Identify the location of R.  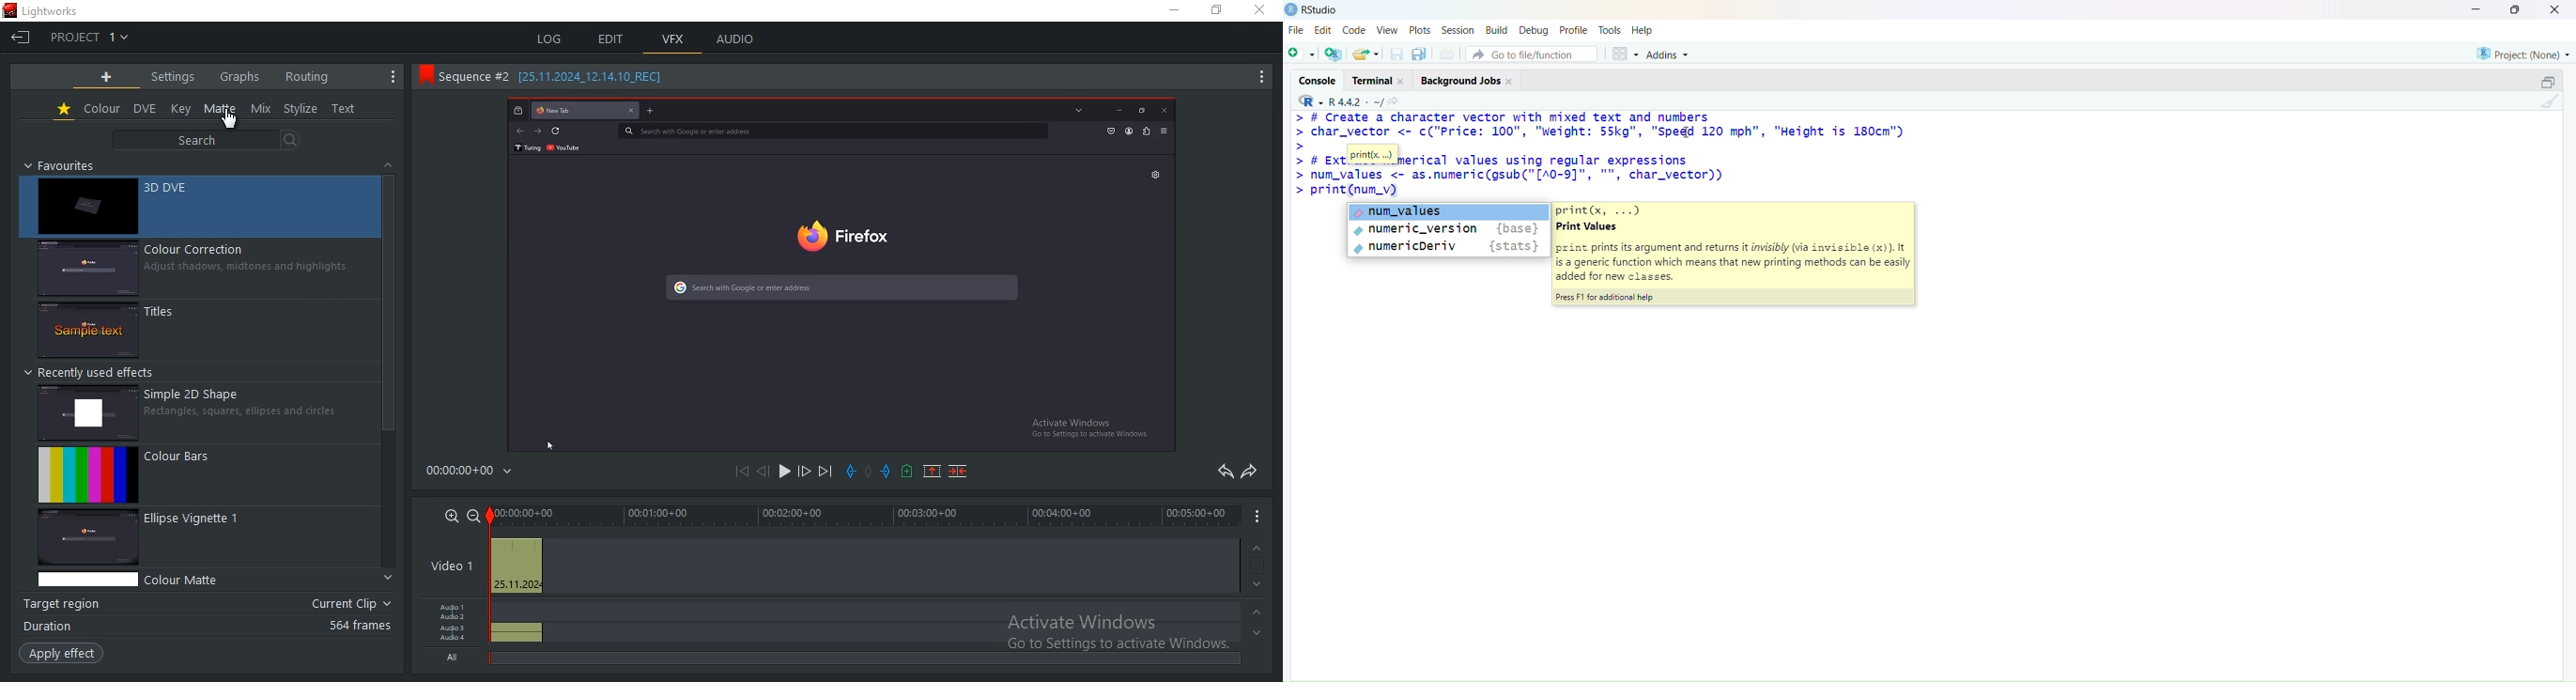
(1310, 101).